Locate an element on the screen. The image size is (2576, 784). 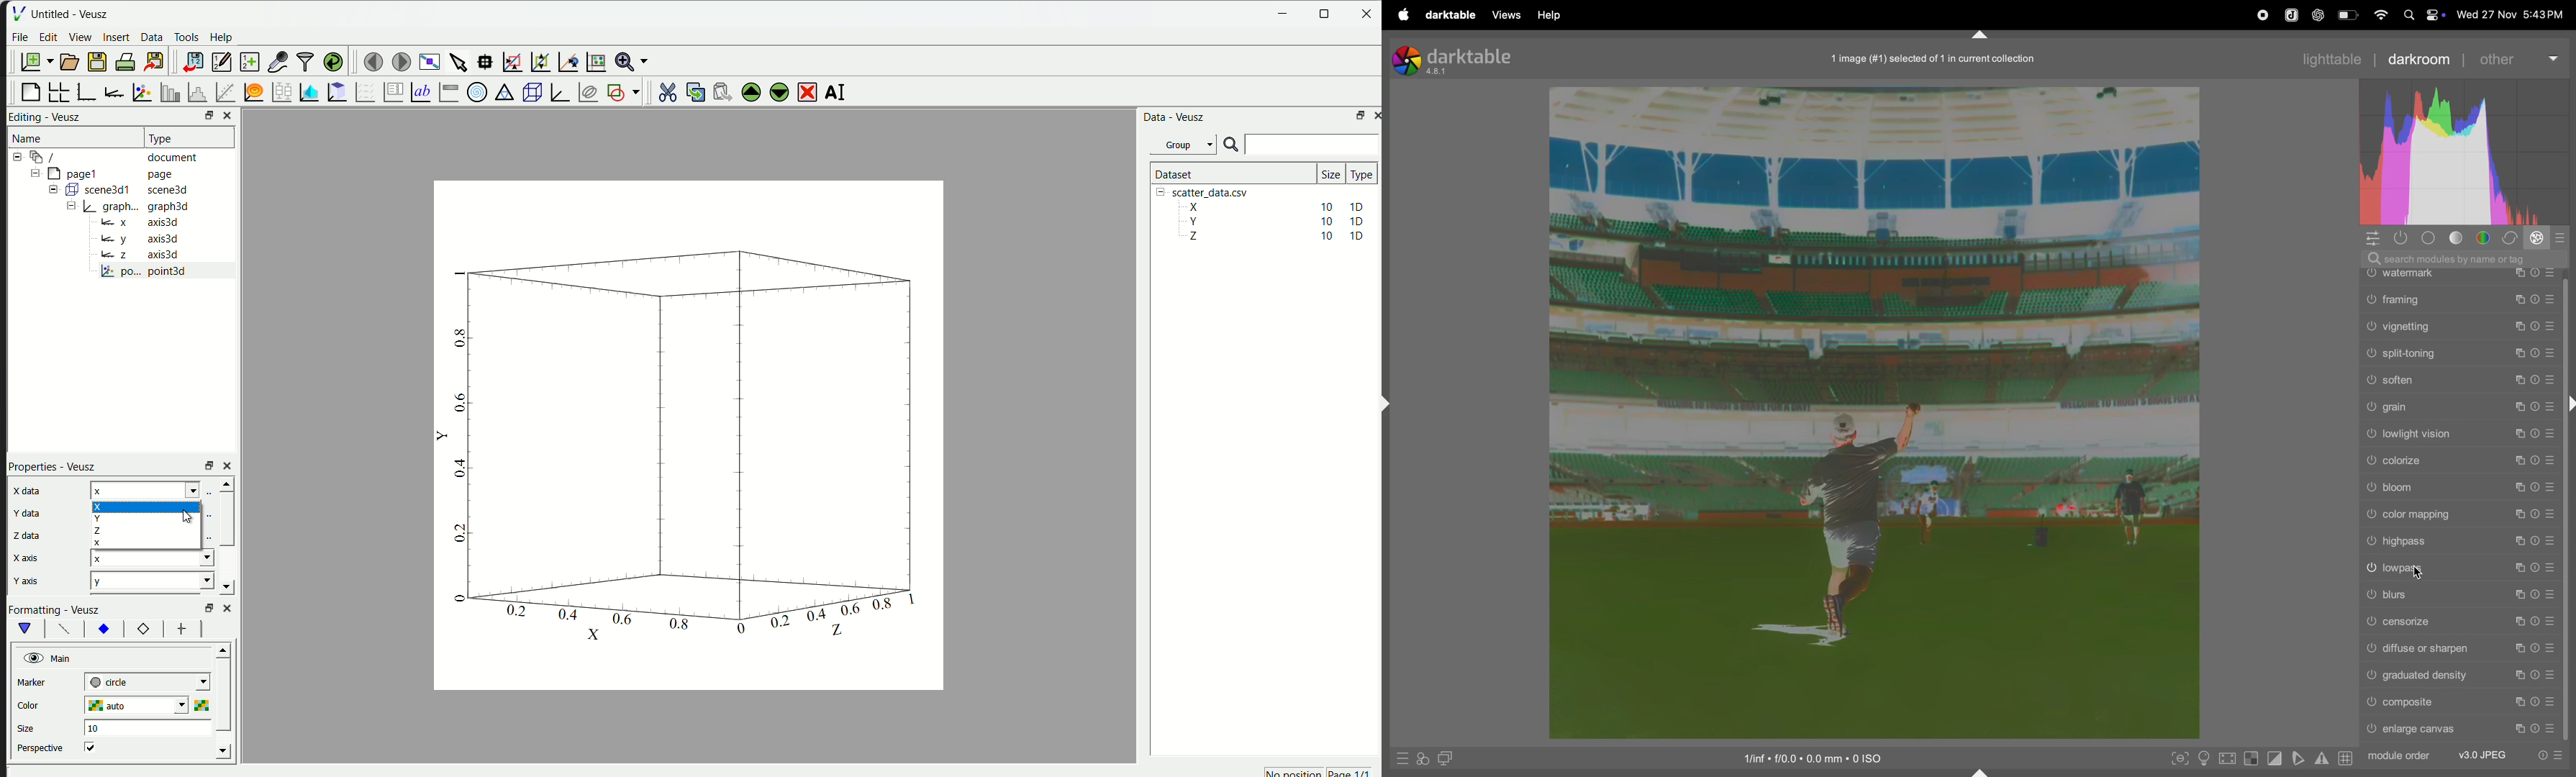
reload linked dataset is located at coordinates (334, 60).